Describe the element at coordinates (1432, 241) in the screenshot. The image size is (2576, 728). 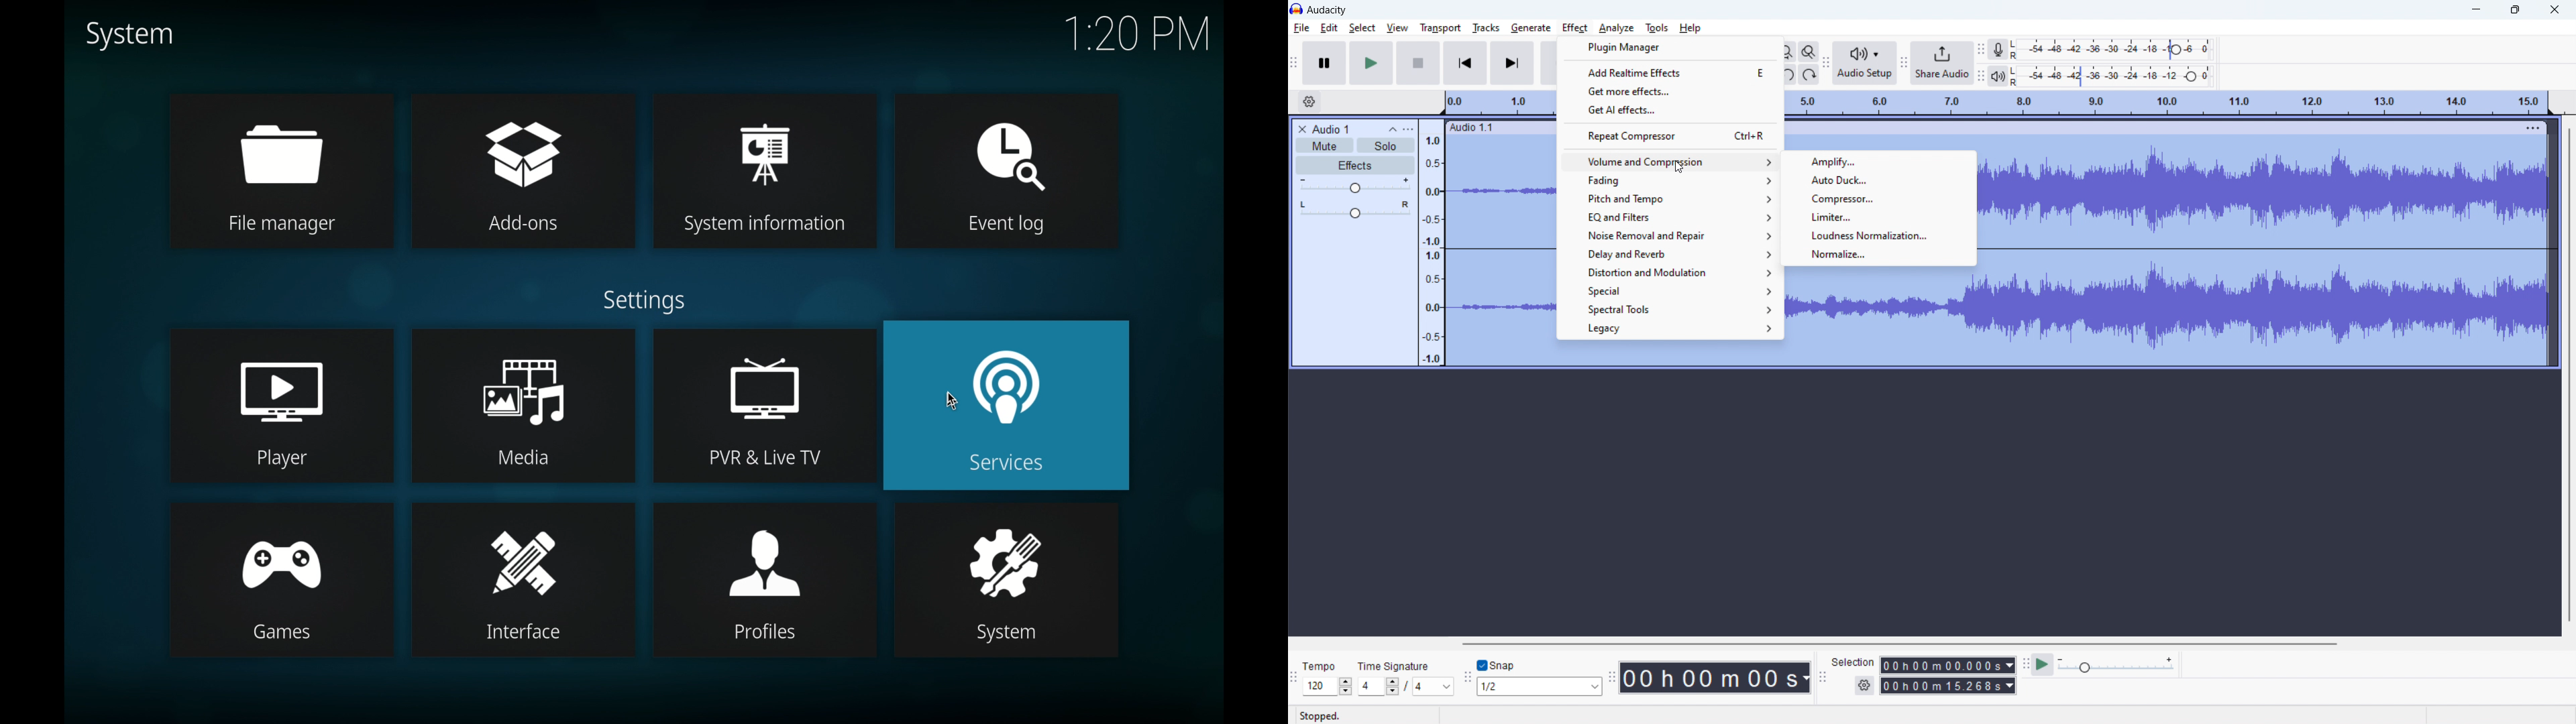
I see `amplitude` at that location.